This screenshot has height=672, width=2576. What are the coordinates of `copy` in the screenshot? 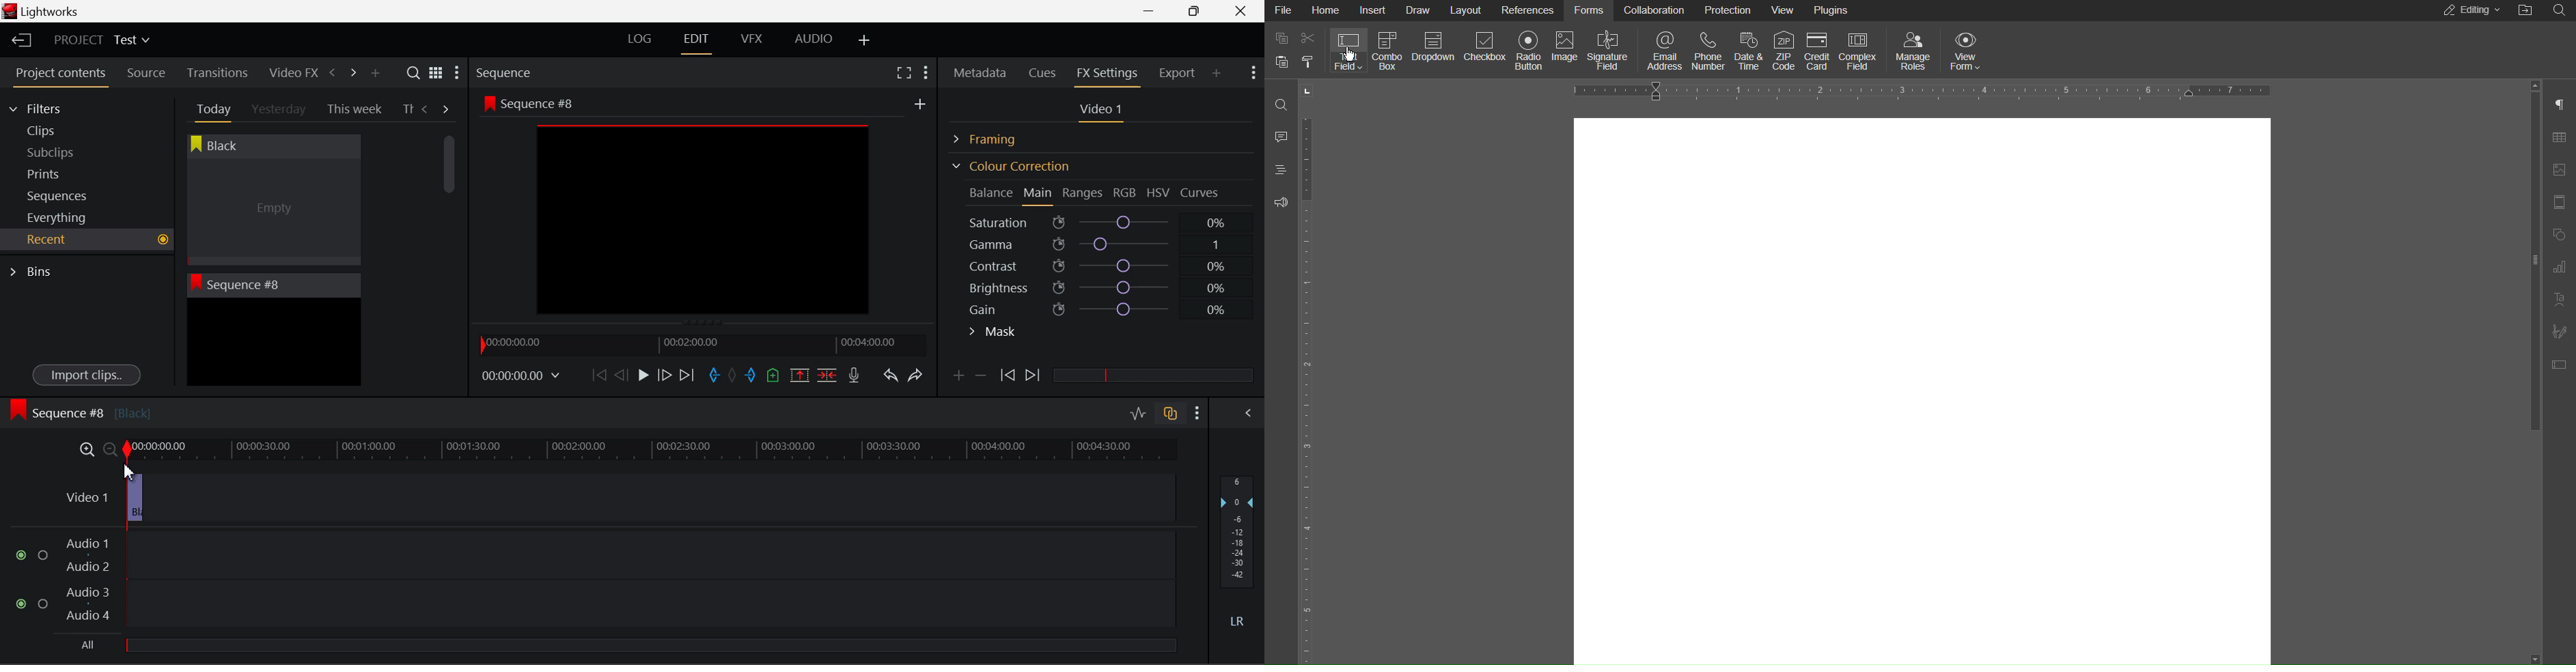 It's located at (1281, 38).